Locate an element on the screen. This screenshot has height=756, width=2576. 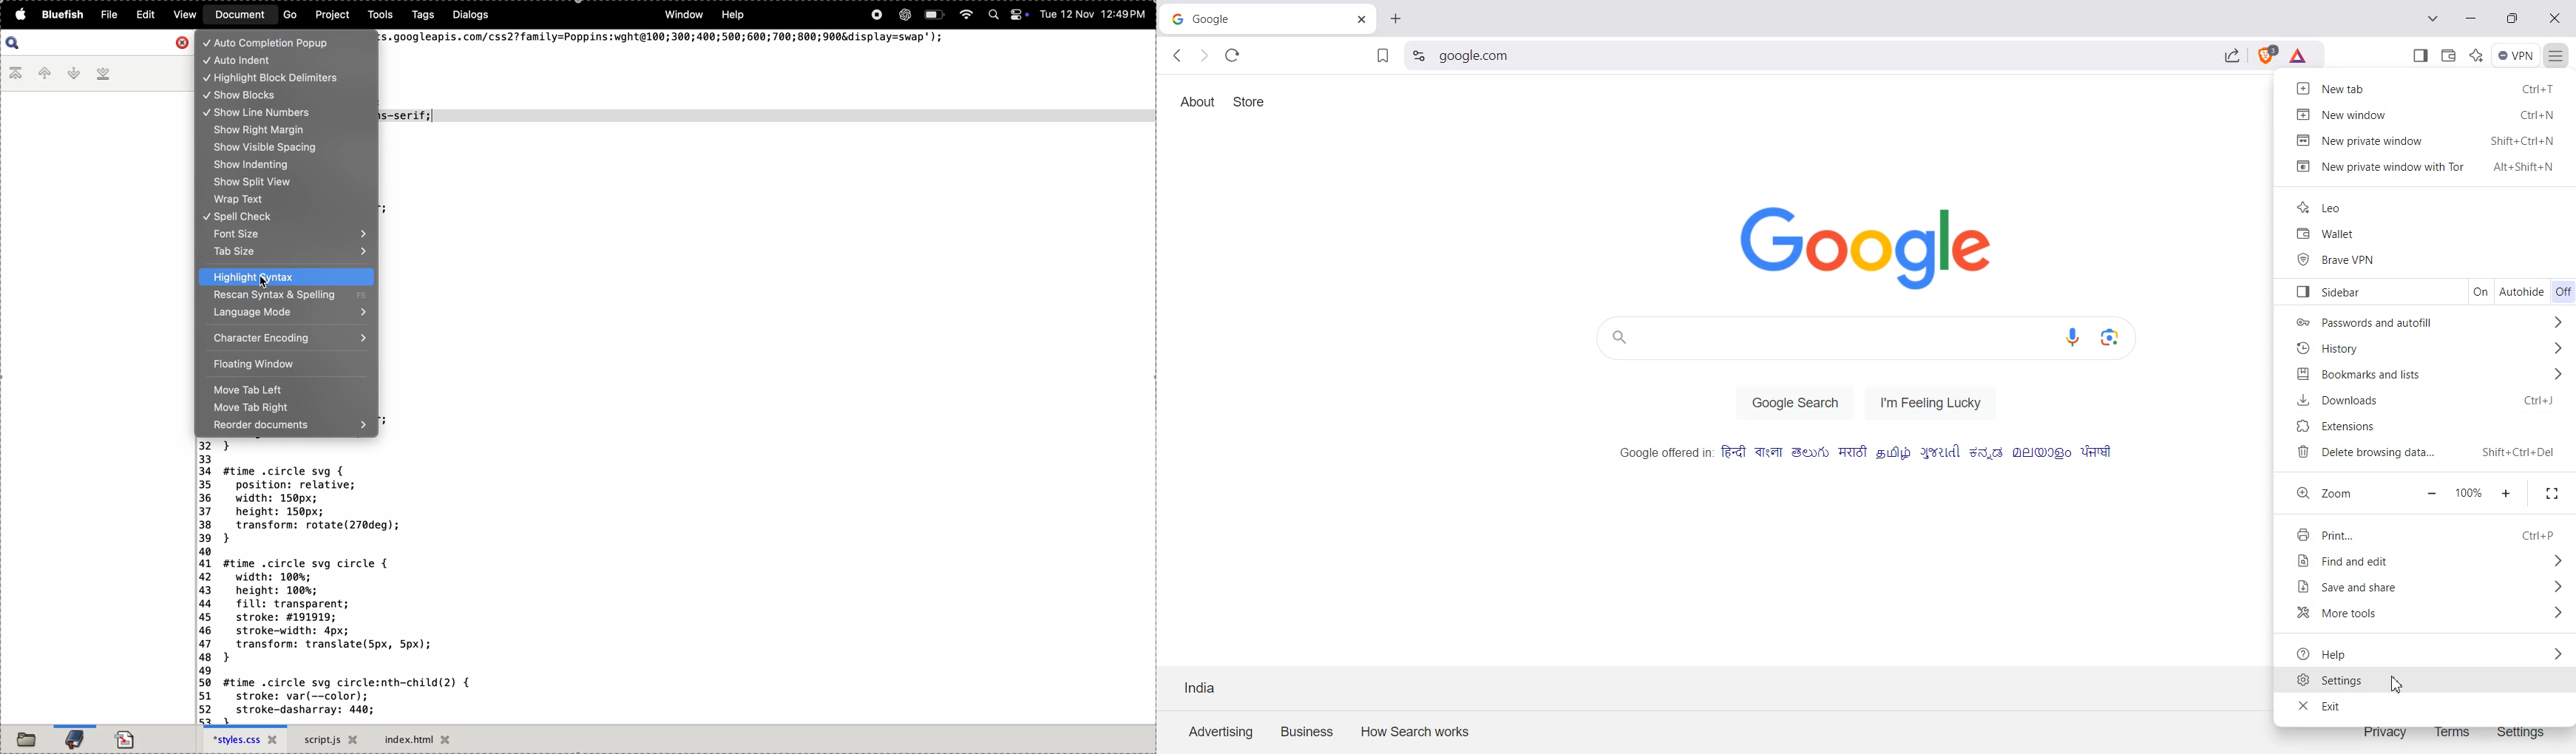
Spotlight is located at coordinates (992, 16).